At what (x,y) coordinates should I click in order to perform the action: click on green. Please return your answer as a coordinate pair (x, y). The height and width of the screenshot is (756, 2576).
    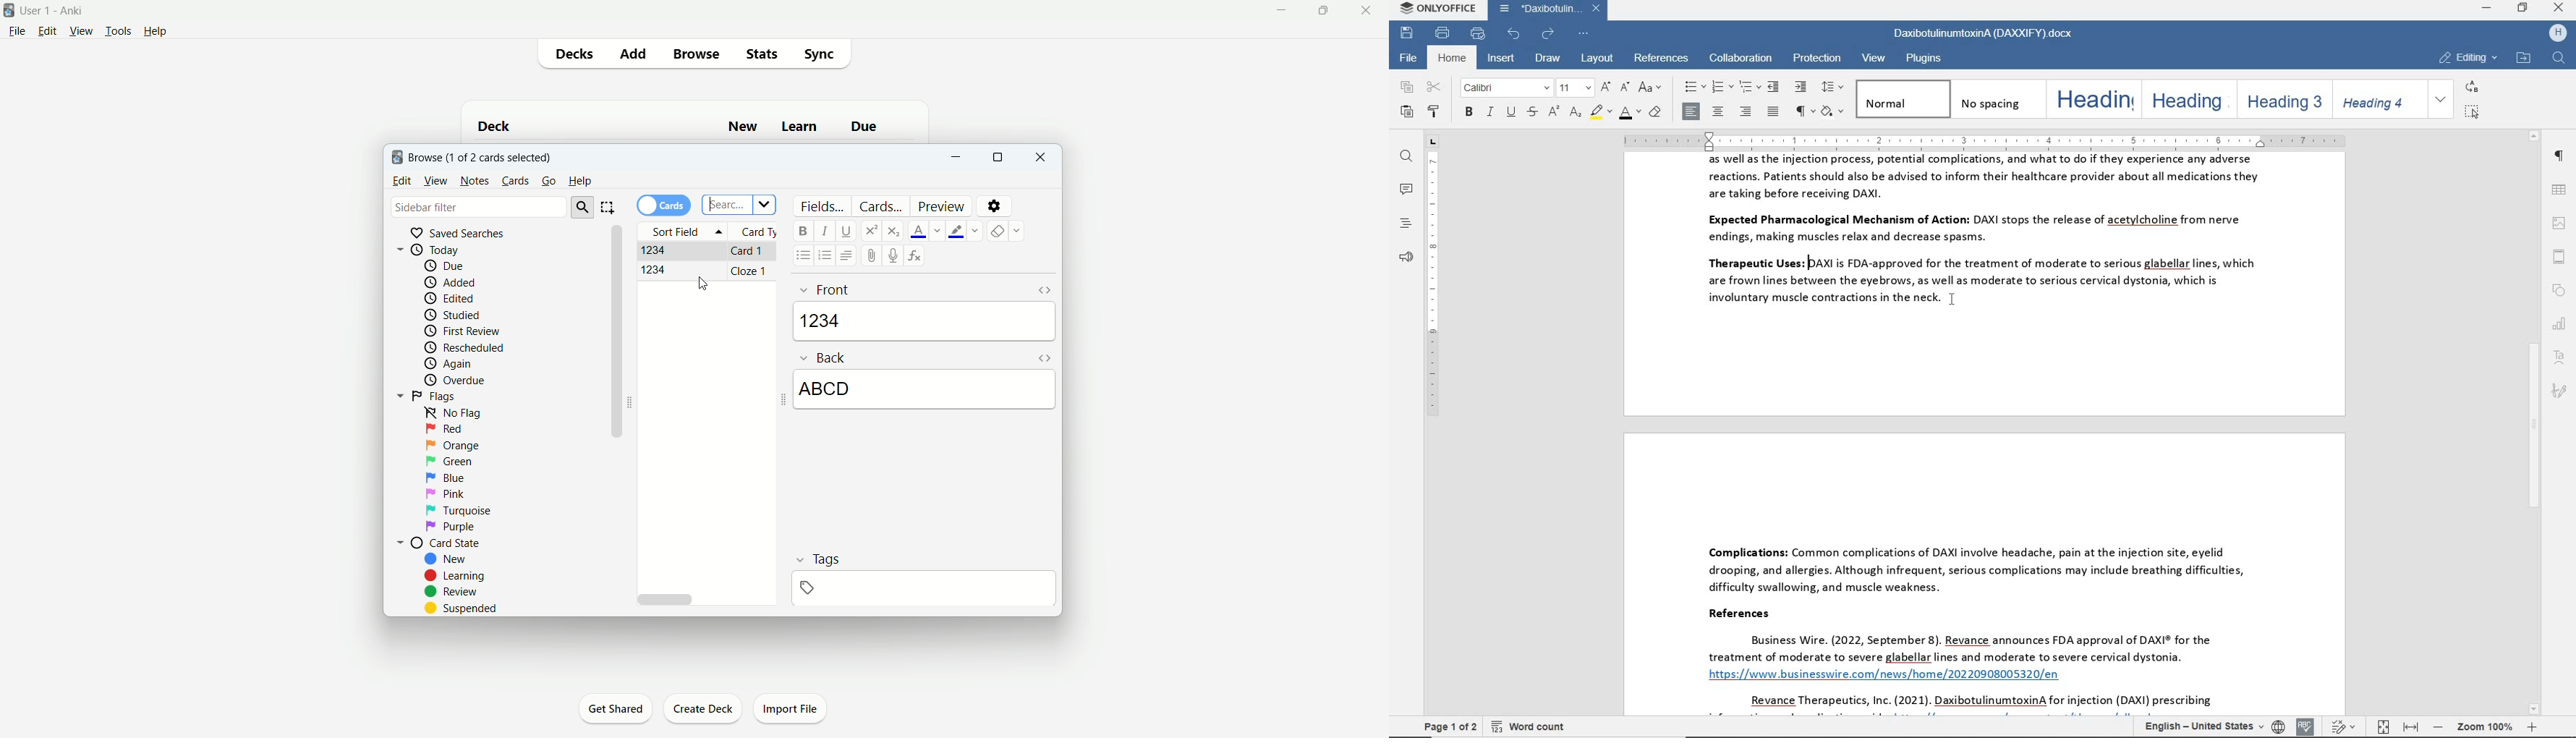
    Looking at the image, I should click on (449, 462).